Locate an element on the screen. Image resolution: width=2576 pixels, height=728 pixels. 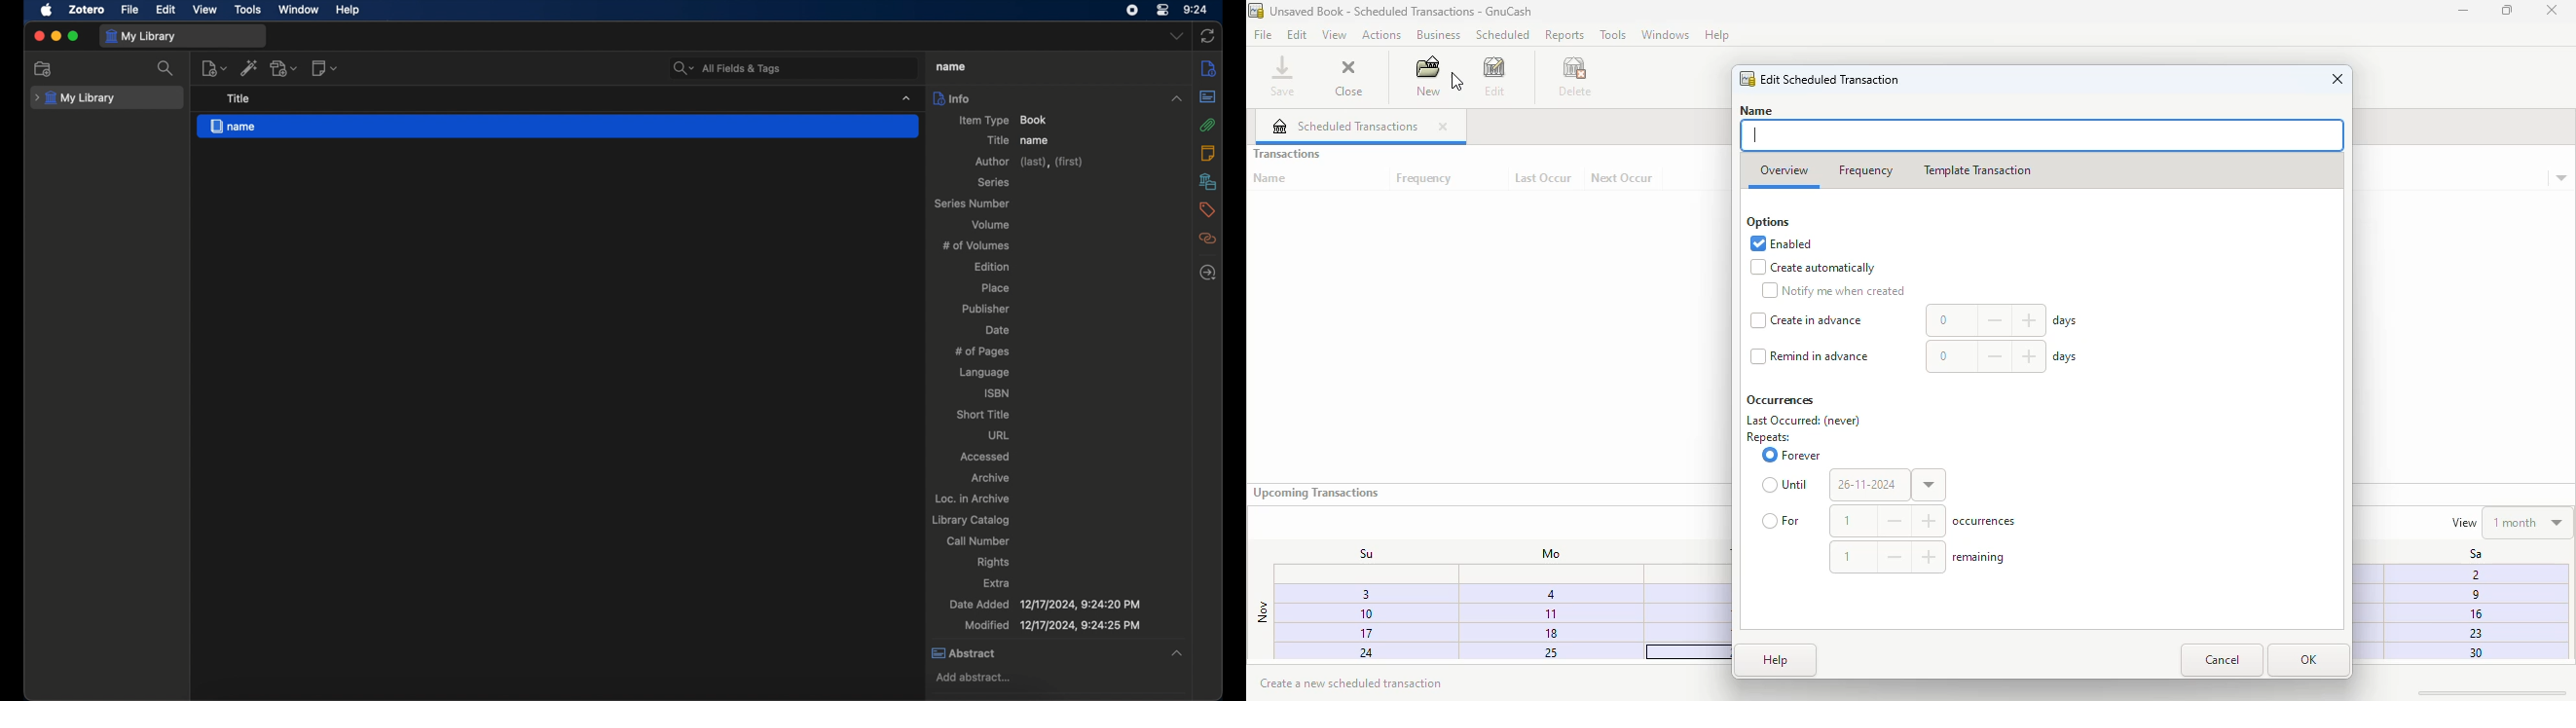
OK is located at coordinates (2308, 660).